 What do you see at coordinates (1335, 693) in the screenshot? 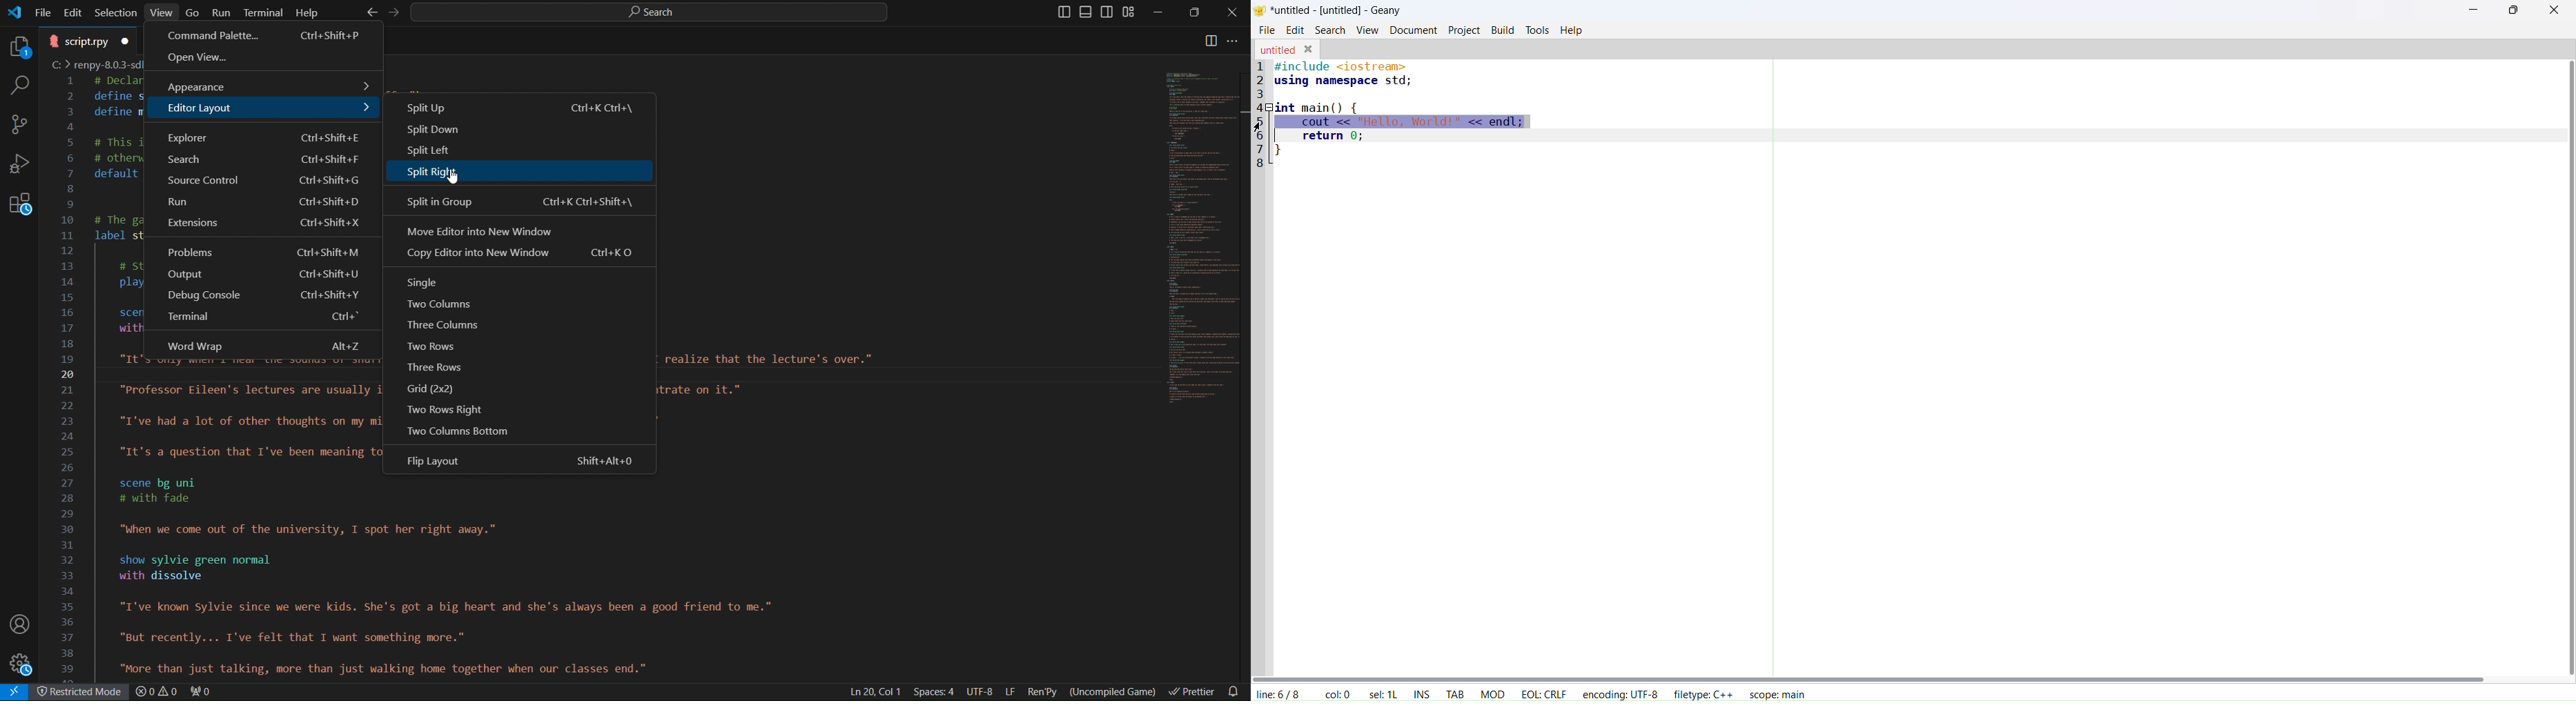
I see `col: 0` at bounding box center [1335, 693].